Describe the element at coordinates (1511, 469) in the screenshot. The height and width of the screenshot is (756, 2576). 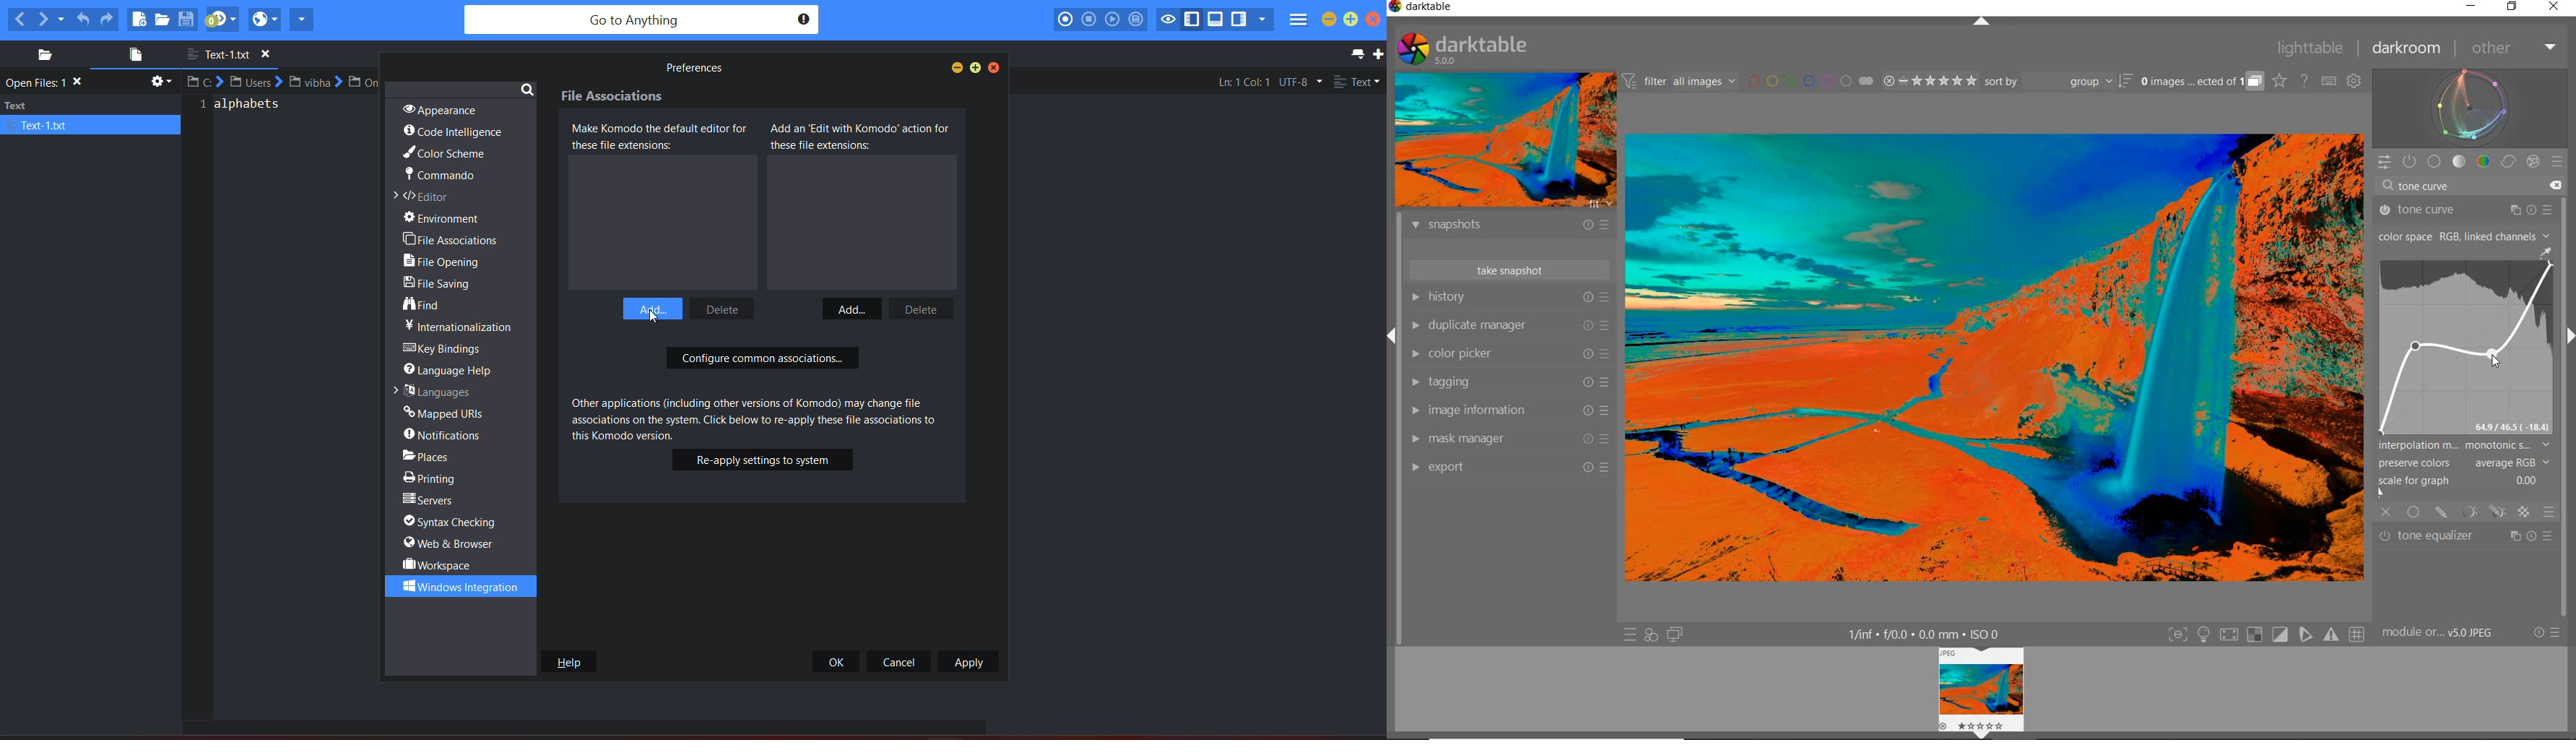
I see `export` at that location.